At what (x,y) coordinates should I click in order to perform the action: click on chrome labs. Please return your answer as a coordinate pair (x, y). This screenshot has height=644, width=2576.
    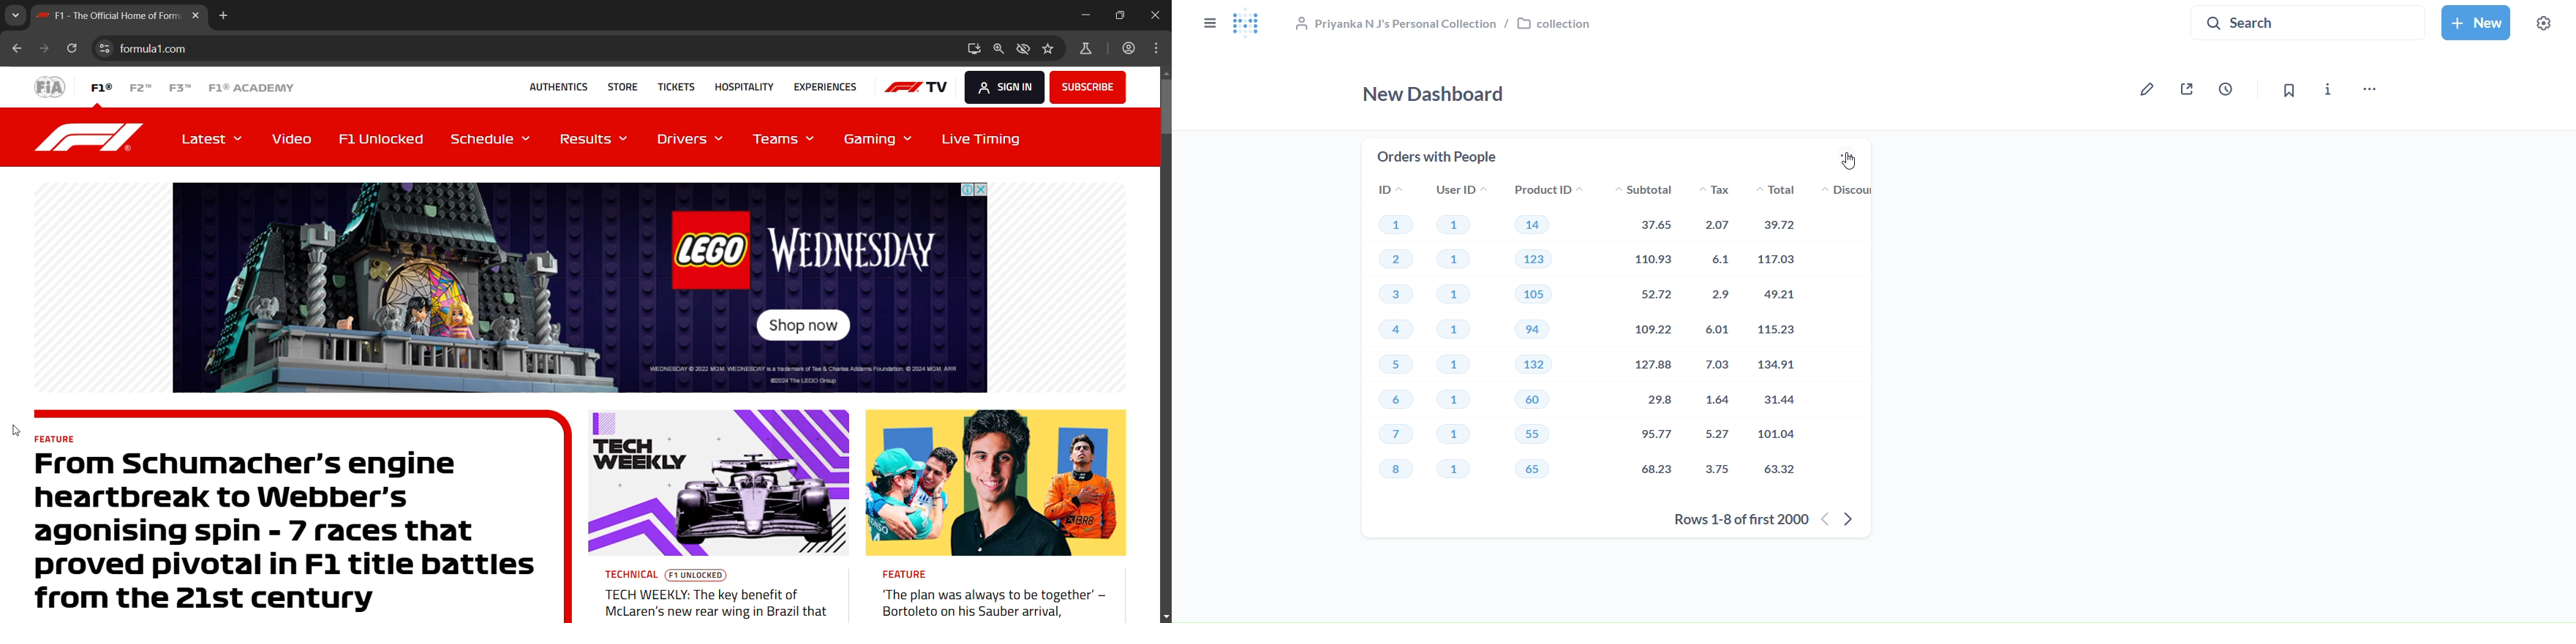
    Looking at the image, I should click on (1086, 51).